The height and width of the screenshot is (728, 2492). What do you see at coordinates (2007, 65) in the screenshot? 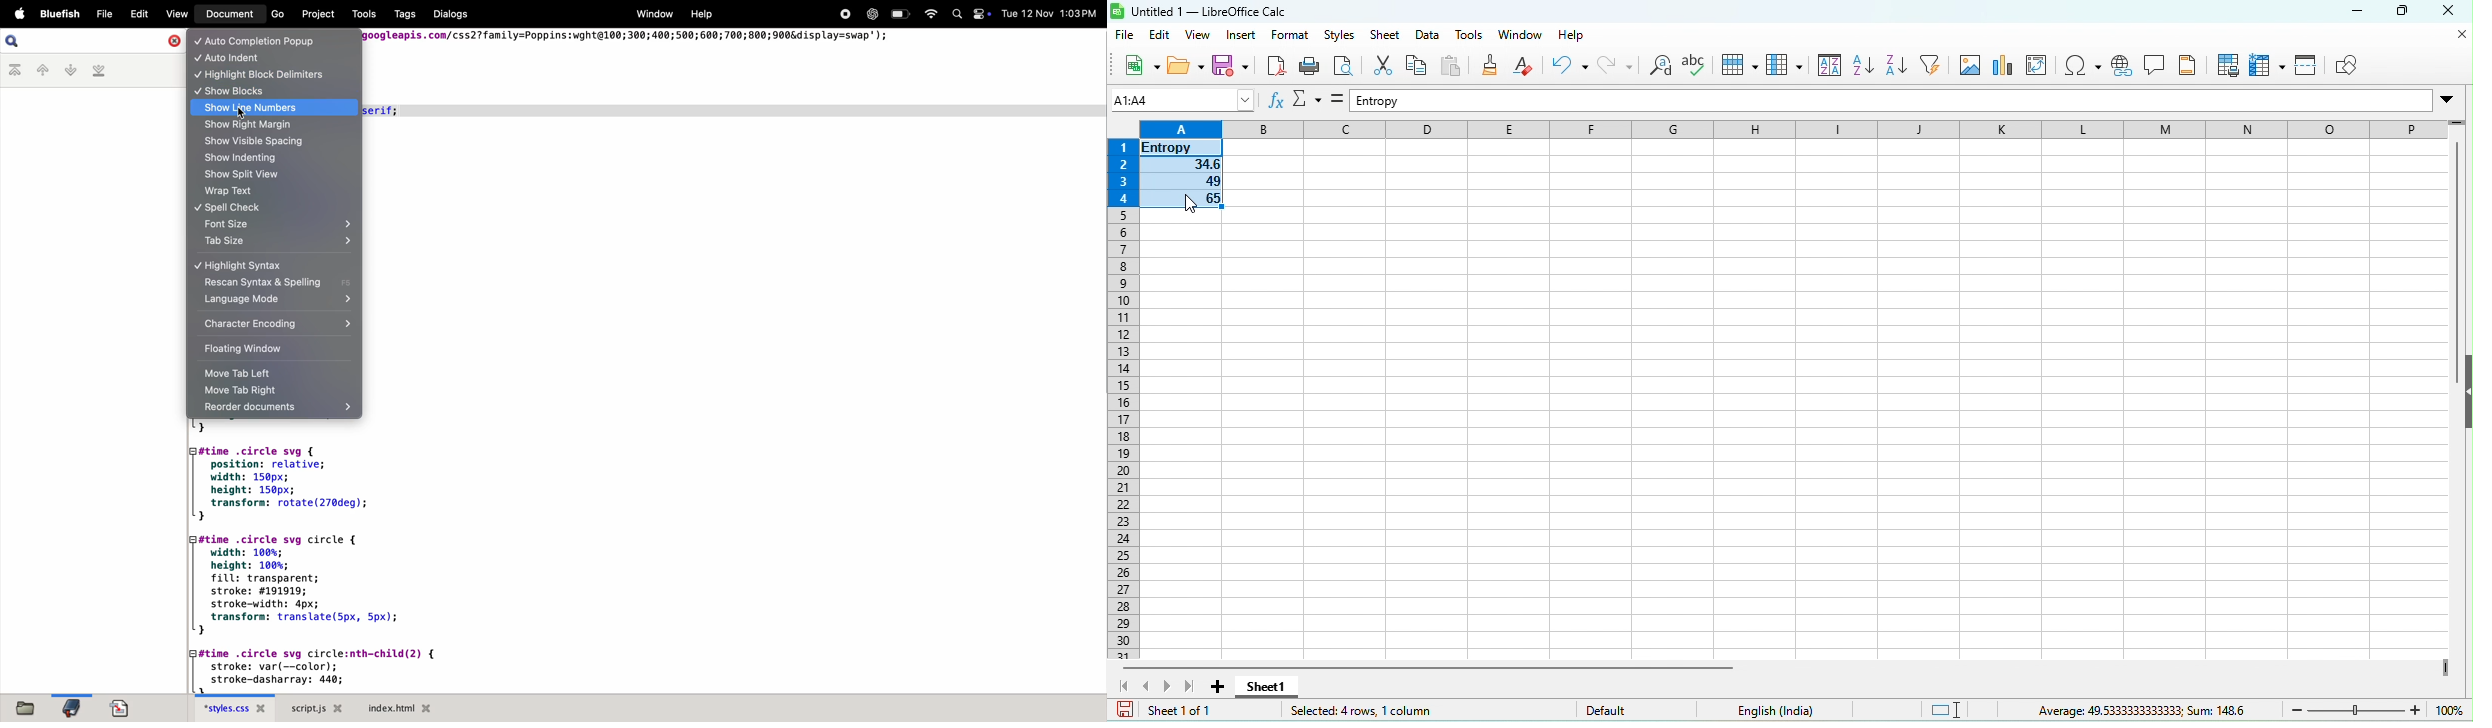
I see `chart` at bounding box center [2007, 65].